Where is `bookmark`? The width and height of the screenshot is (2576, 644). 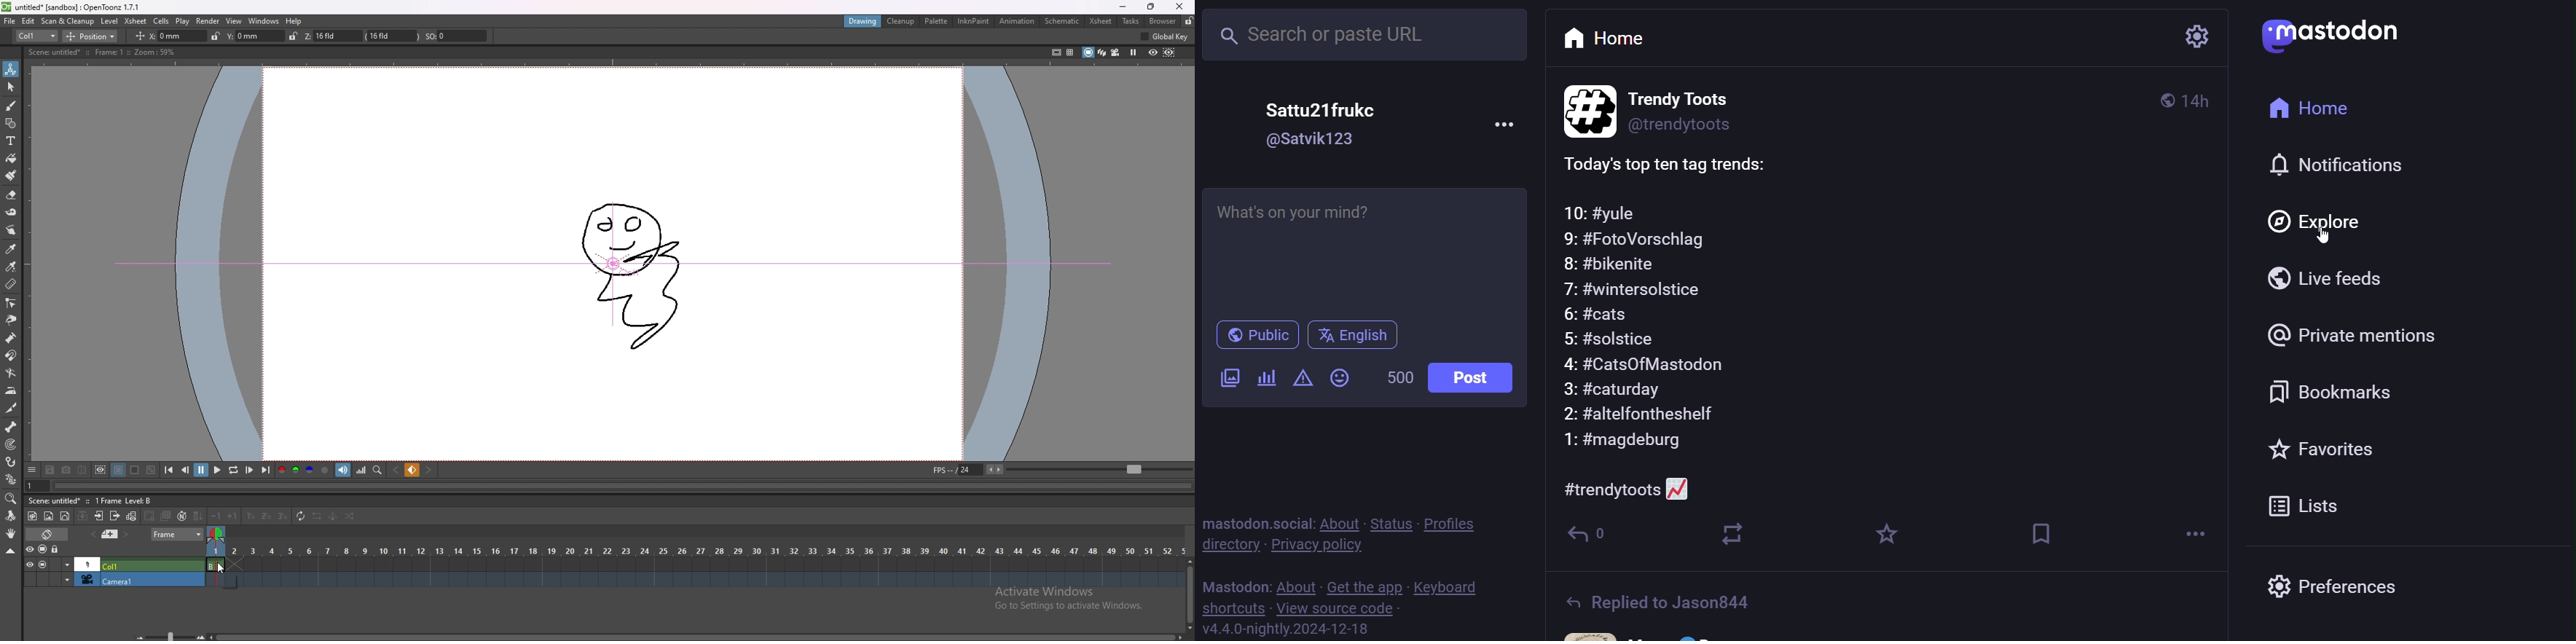
bookmark is located at coordinates (2044, 532).